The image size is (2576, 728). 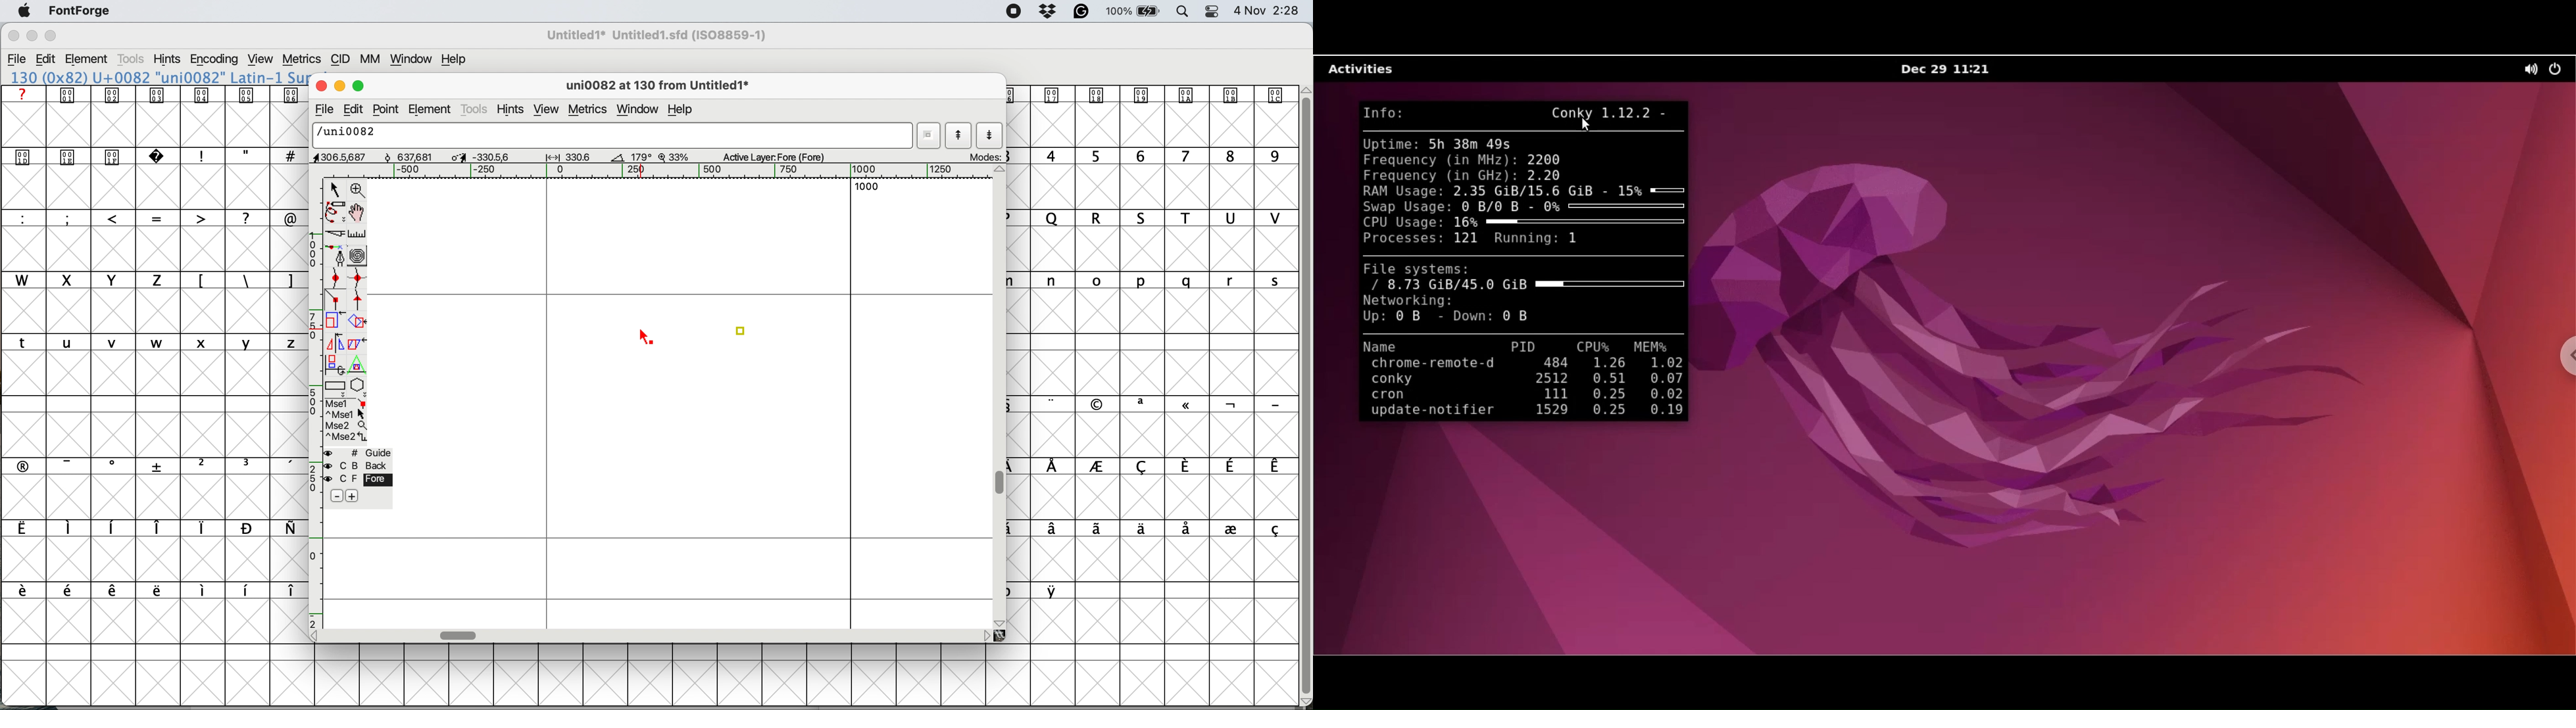 What do you see at coordinates (1001, 622) in the screenshot?
I see `scroll button` at bounding box center [1001, 622].